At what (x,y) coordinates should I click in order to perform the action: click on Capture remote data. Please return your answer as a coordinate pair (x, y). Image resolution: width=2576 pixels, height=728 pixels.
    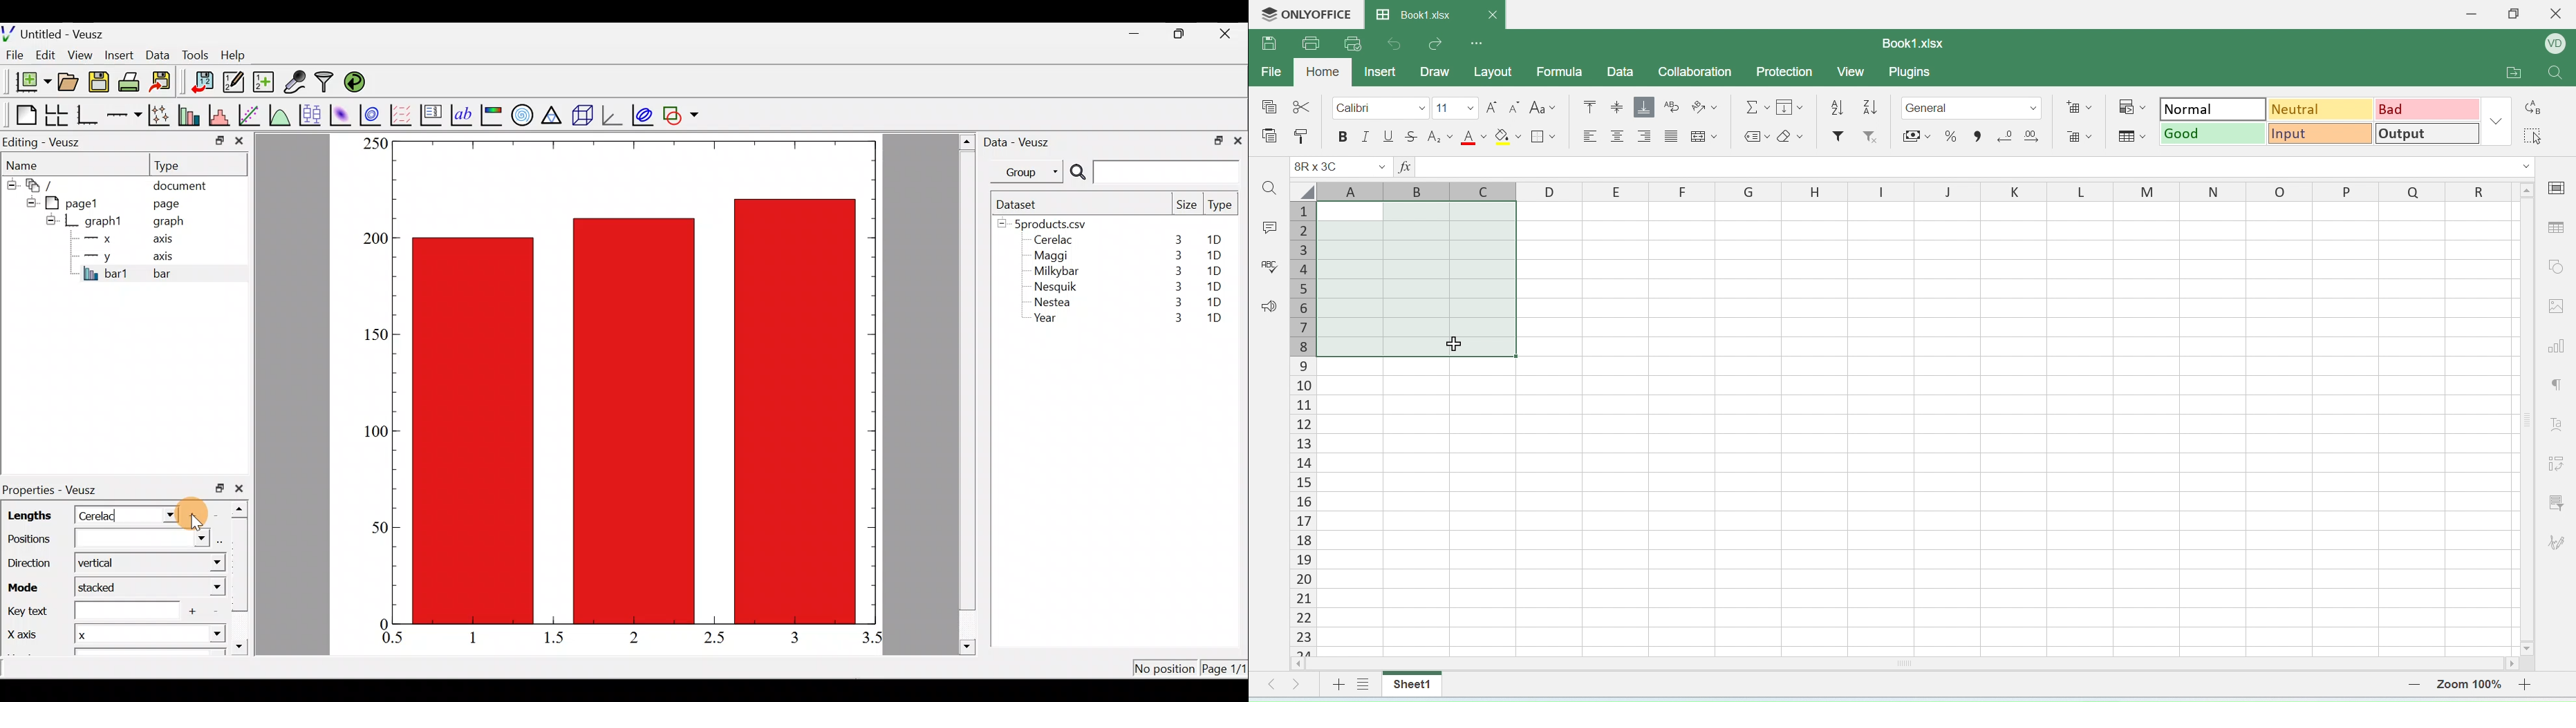
    Looking at the image, I should click on (296, 83).